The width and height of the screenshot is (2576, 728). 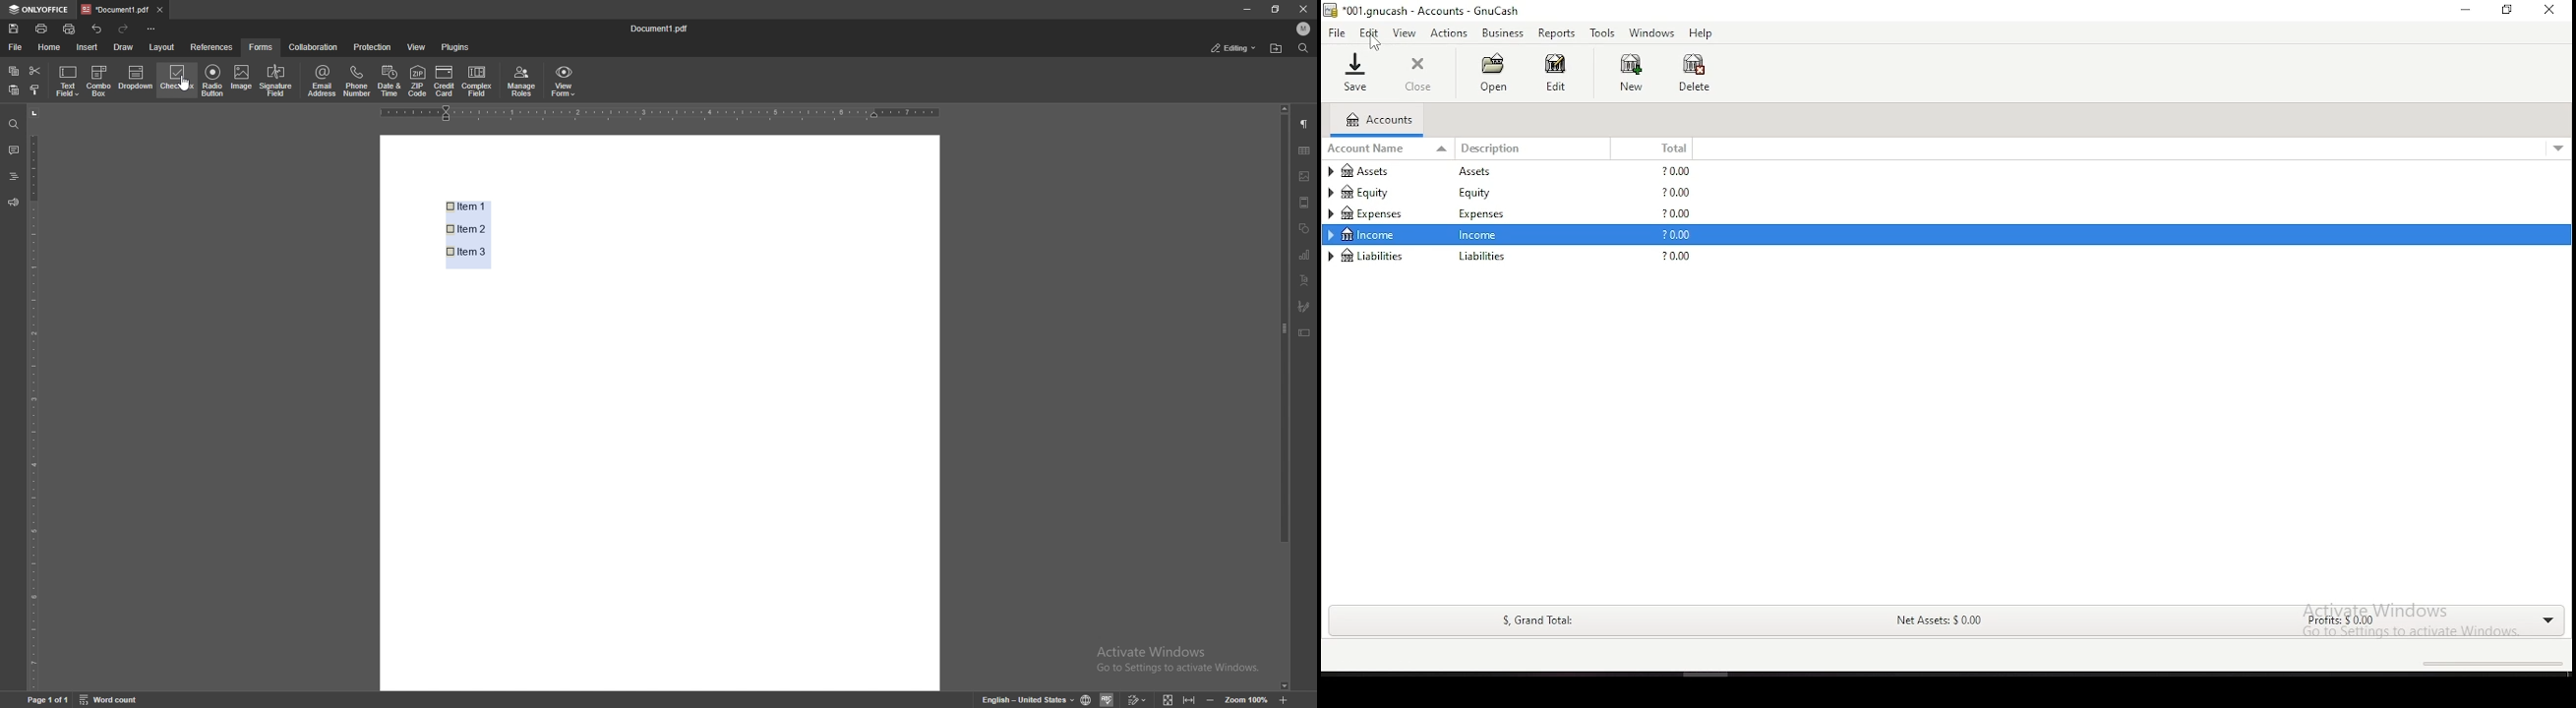 What do you see at coordinates (522, 82) in the screenshot?
I see `manage roles` at bounding box center [522, 82].